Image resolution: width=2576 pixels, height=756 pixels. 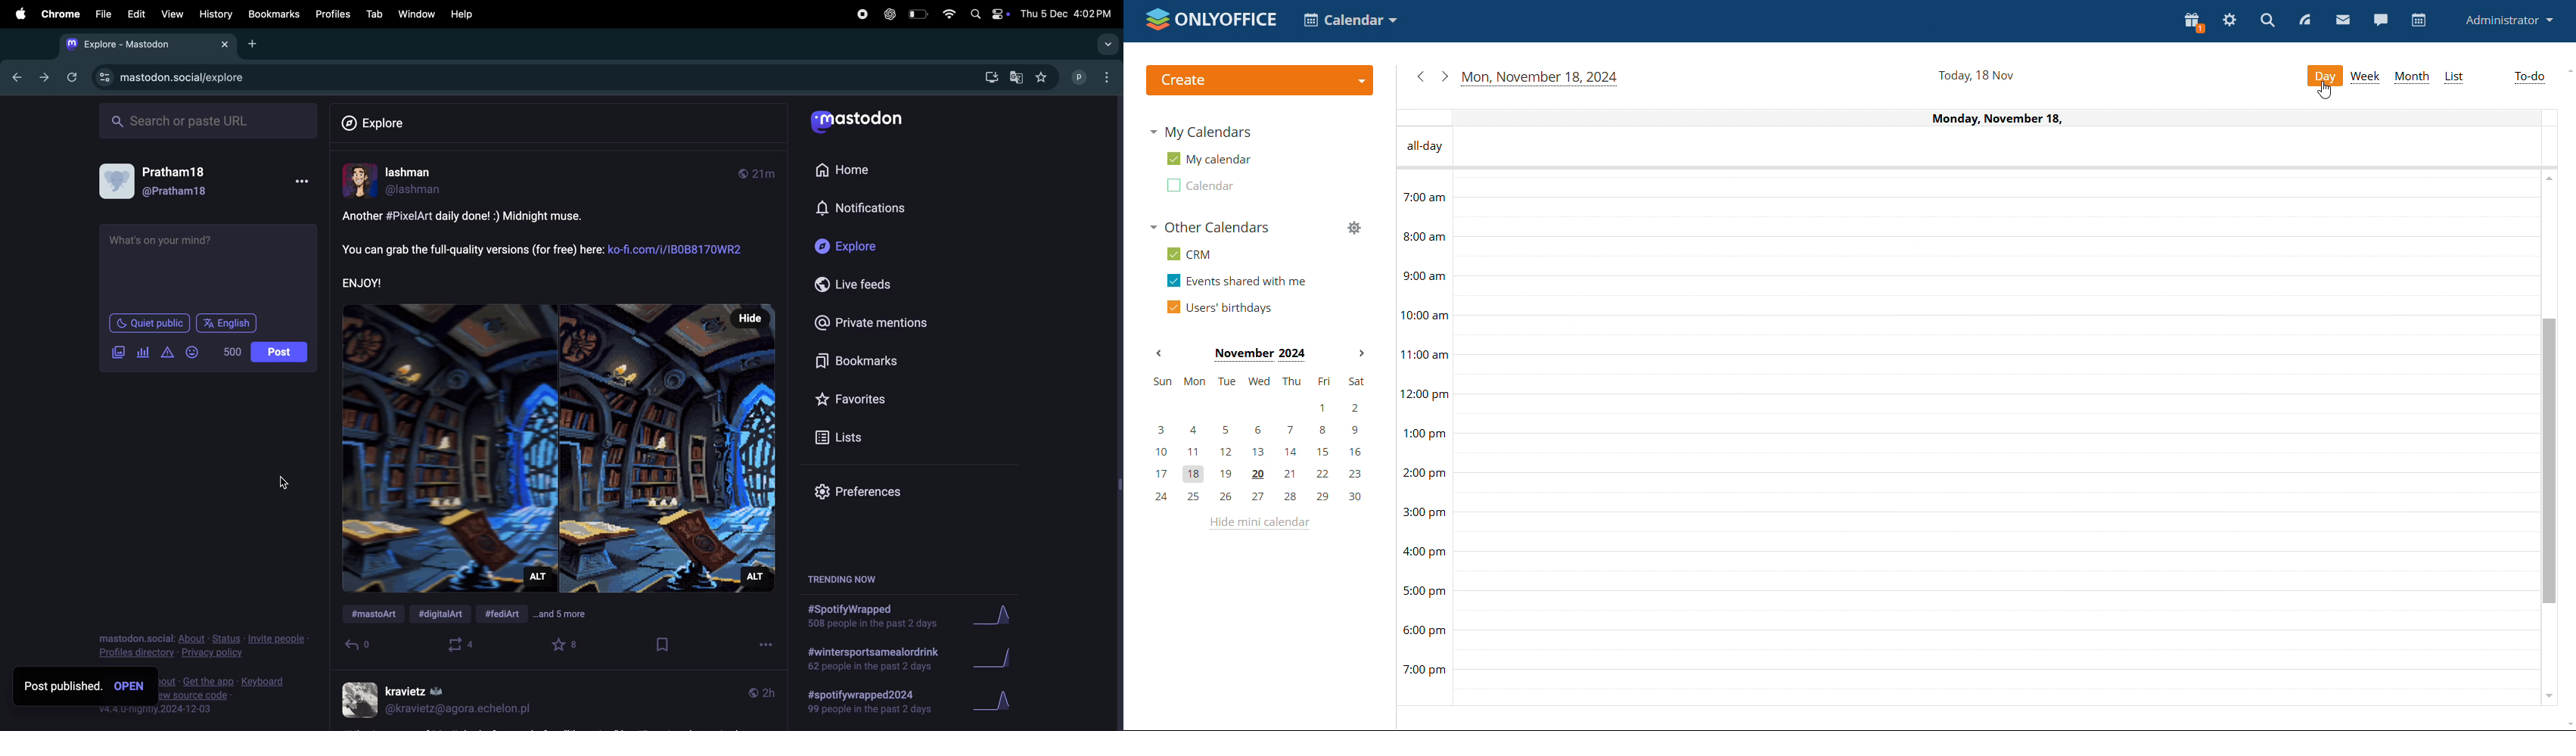 I want to click on favourites, so click(x=857, y=397).